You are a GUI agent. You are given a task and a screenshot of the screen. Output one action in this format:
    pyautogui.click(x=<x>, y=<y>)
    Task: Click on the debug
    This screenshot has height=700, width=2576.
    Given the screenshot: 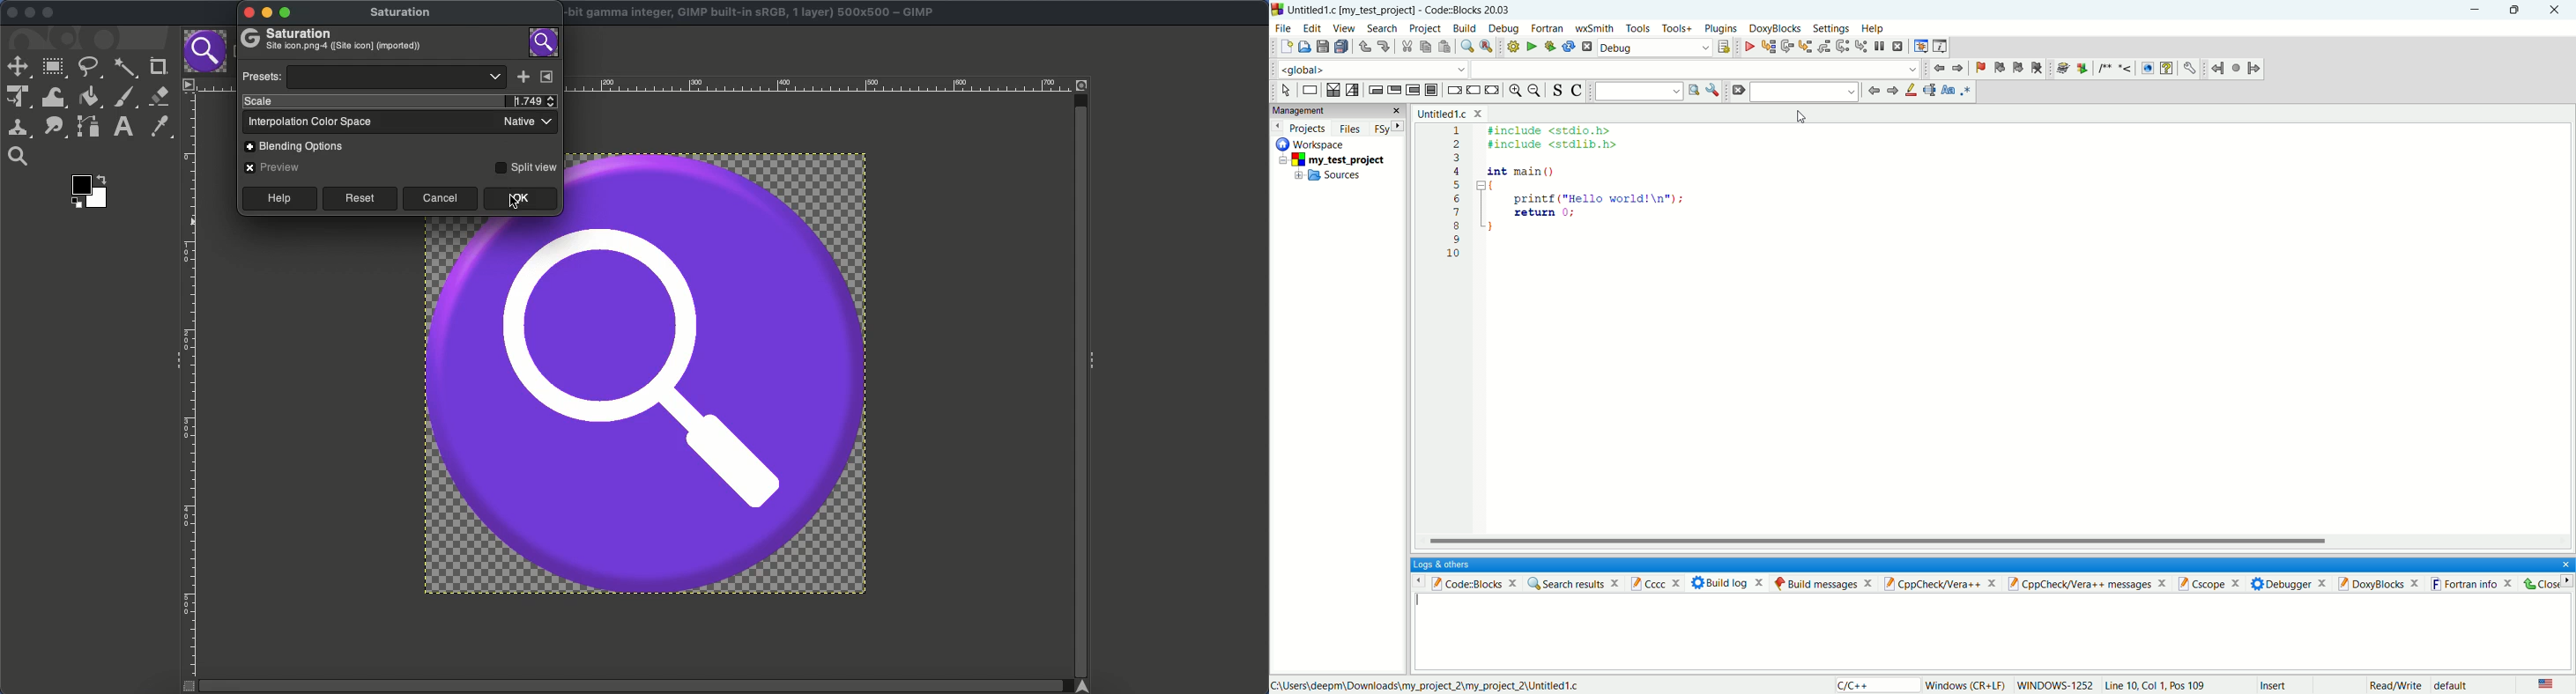 What is the action you would take?
    pyautogui.click(x=1747, y=46)
    